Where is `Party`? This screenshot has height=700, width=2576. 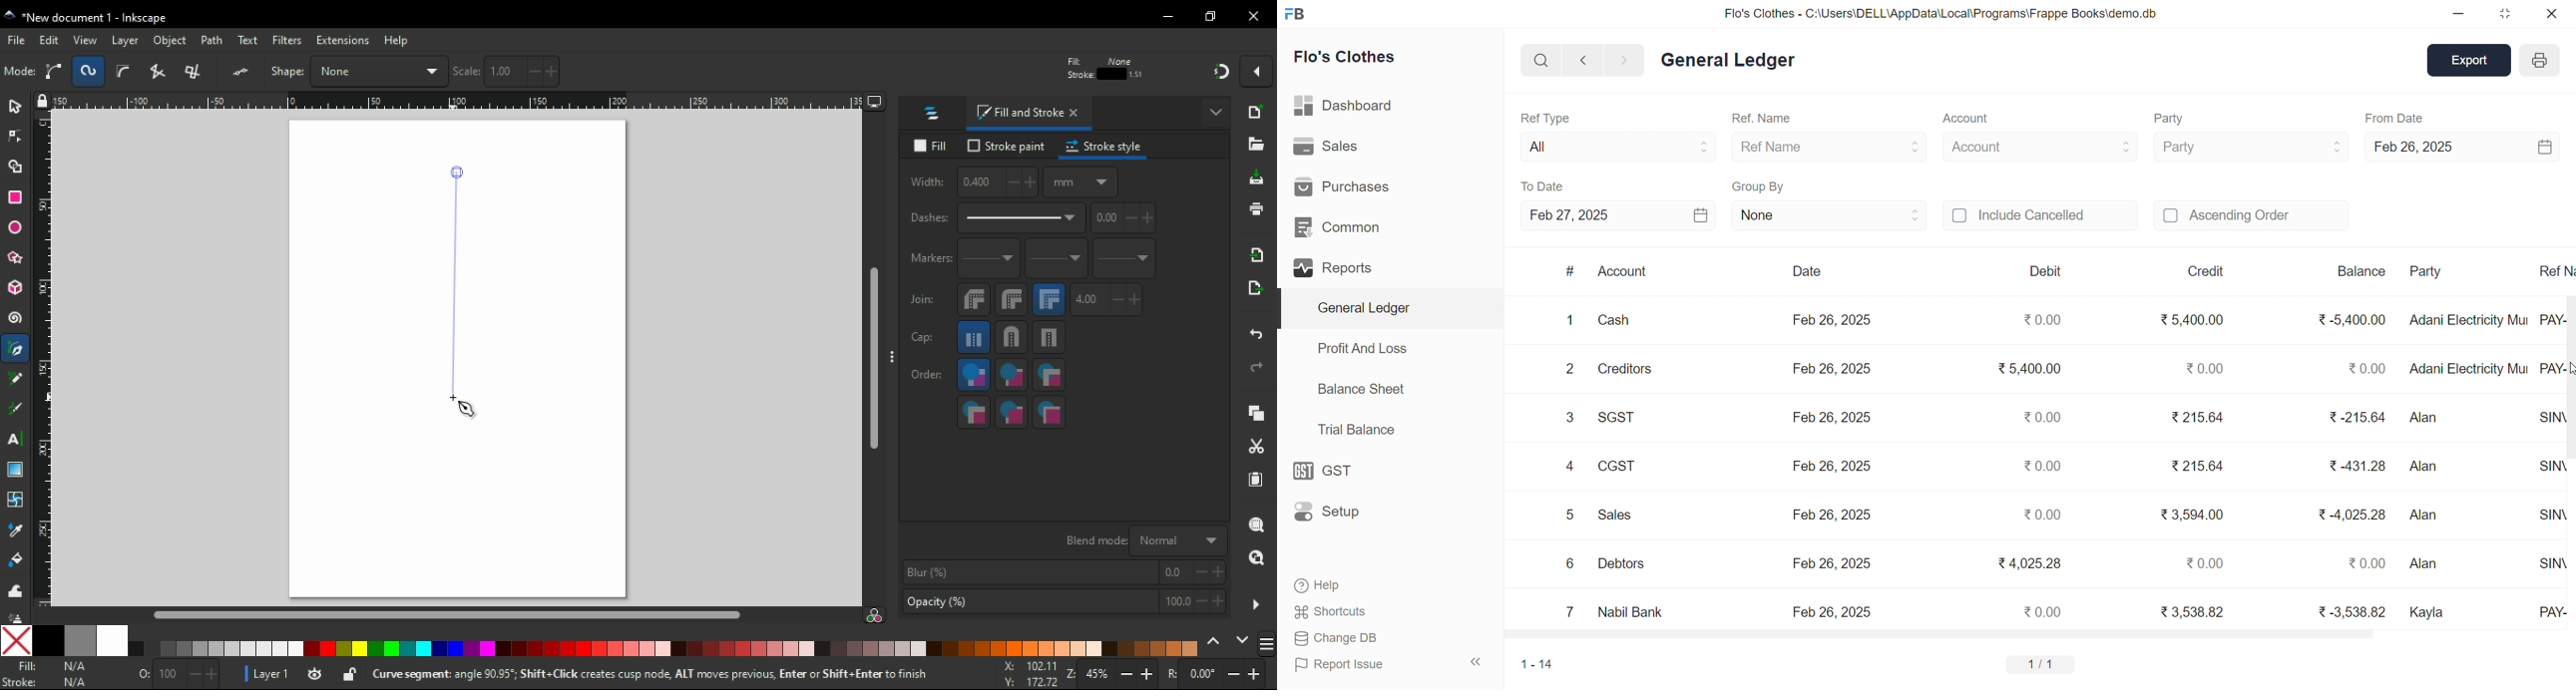 Party is located at coordinates (2250, 145).